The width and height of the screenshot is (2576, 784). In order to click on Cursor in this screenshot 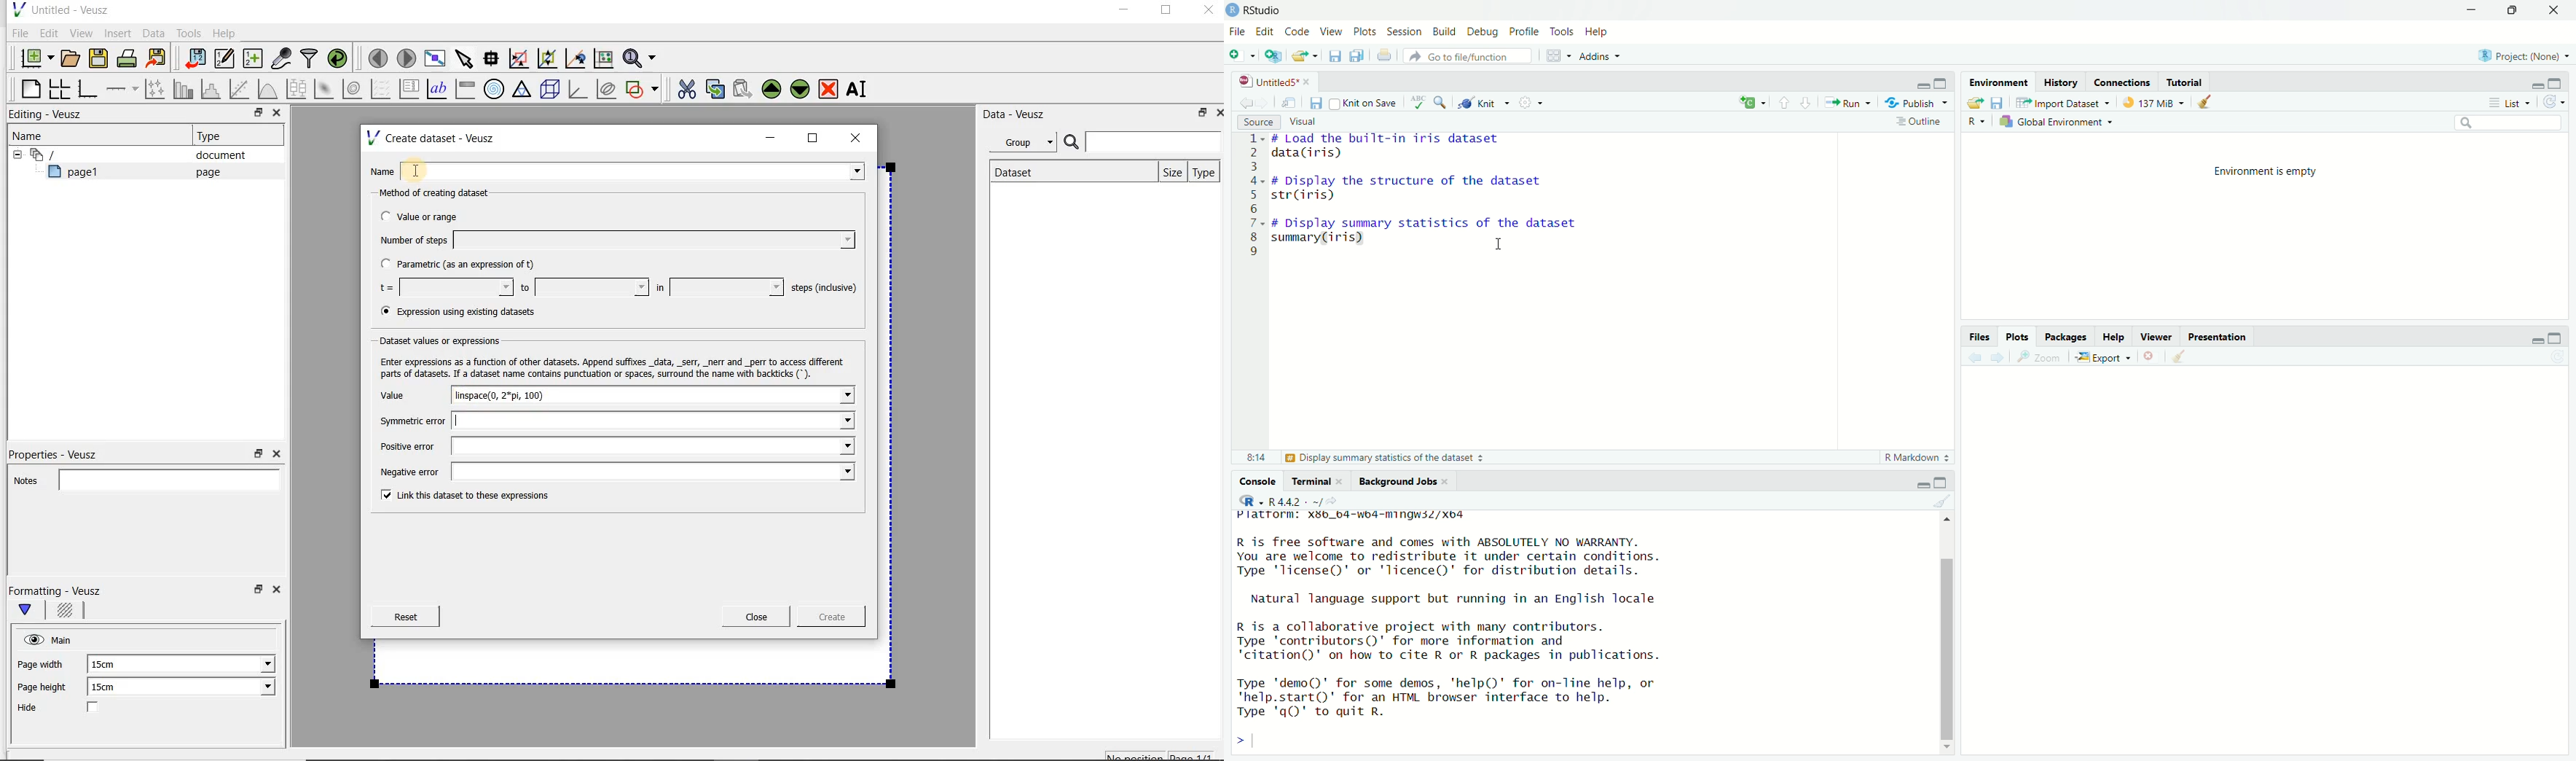, I will do `click(1497, 240)`.